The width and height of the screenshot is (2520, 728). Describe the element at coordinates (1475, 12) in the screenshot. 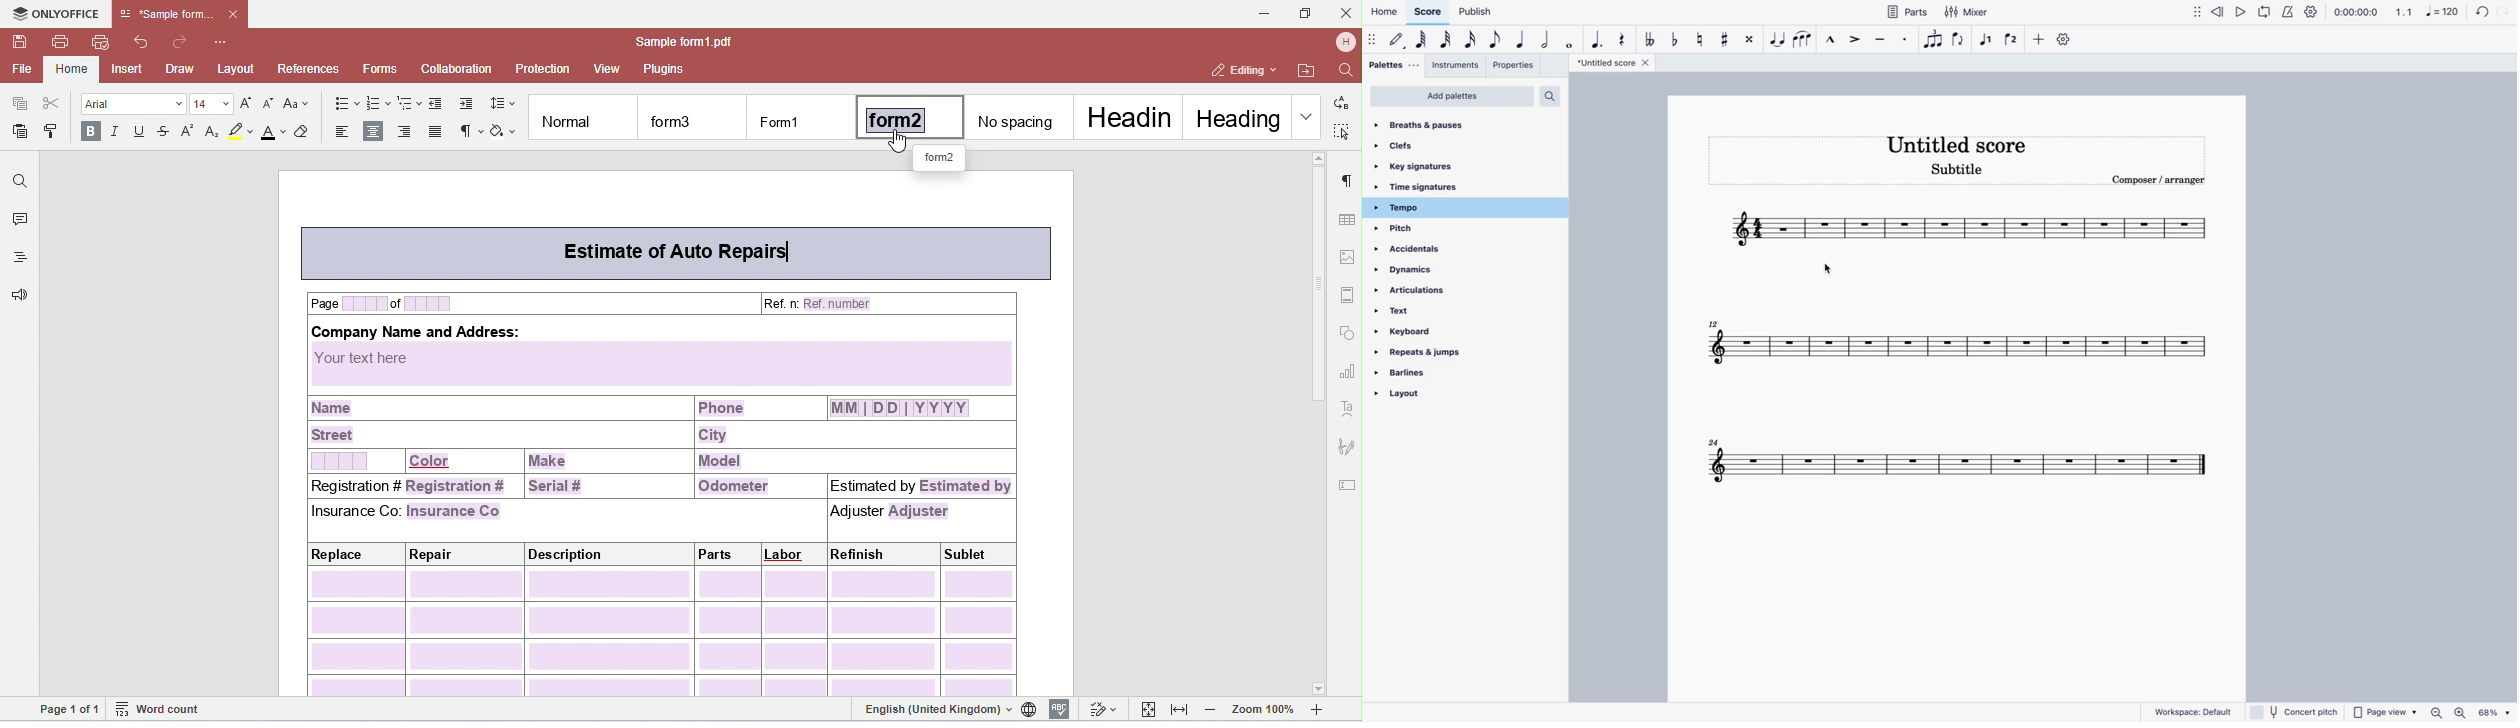

I see `publish` at that location.